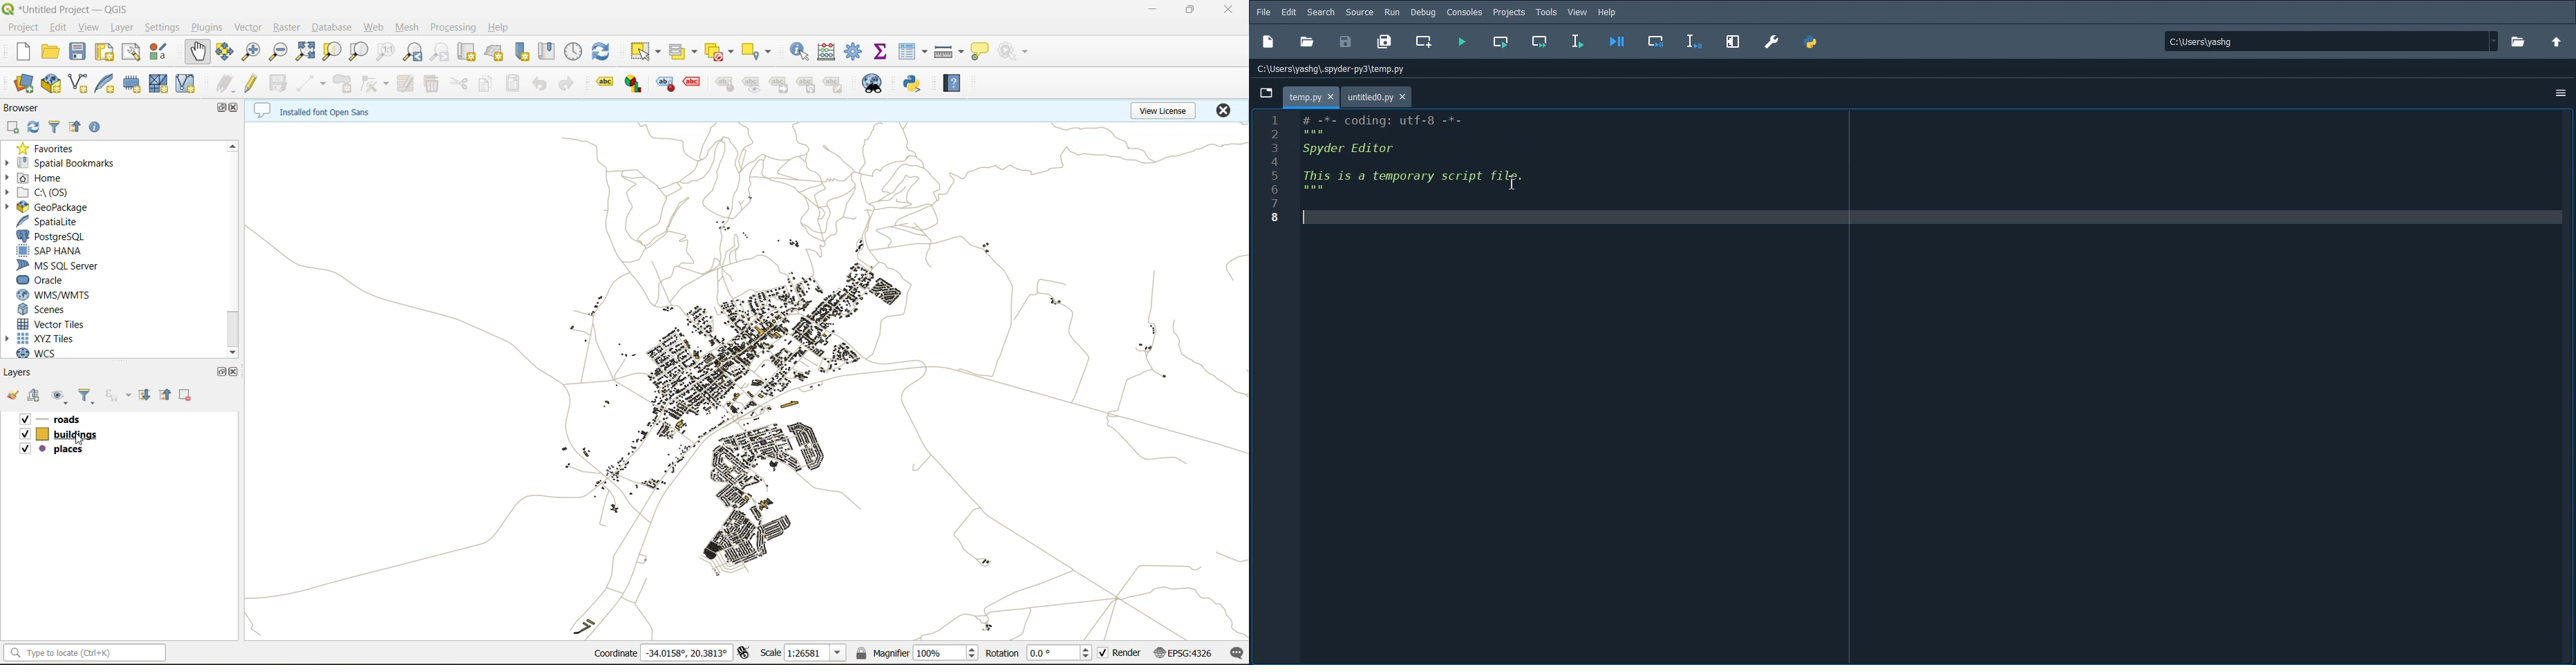  Describe the element at coordinates (1307, 41) in the screenshot. I see `Open file` at that location.